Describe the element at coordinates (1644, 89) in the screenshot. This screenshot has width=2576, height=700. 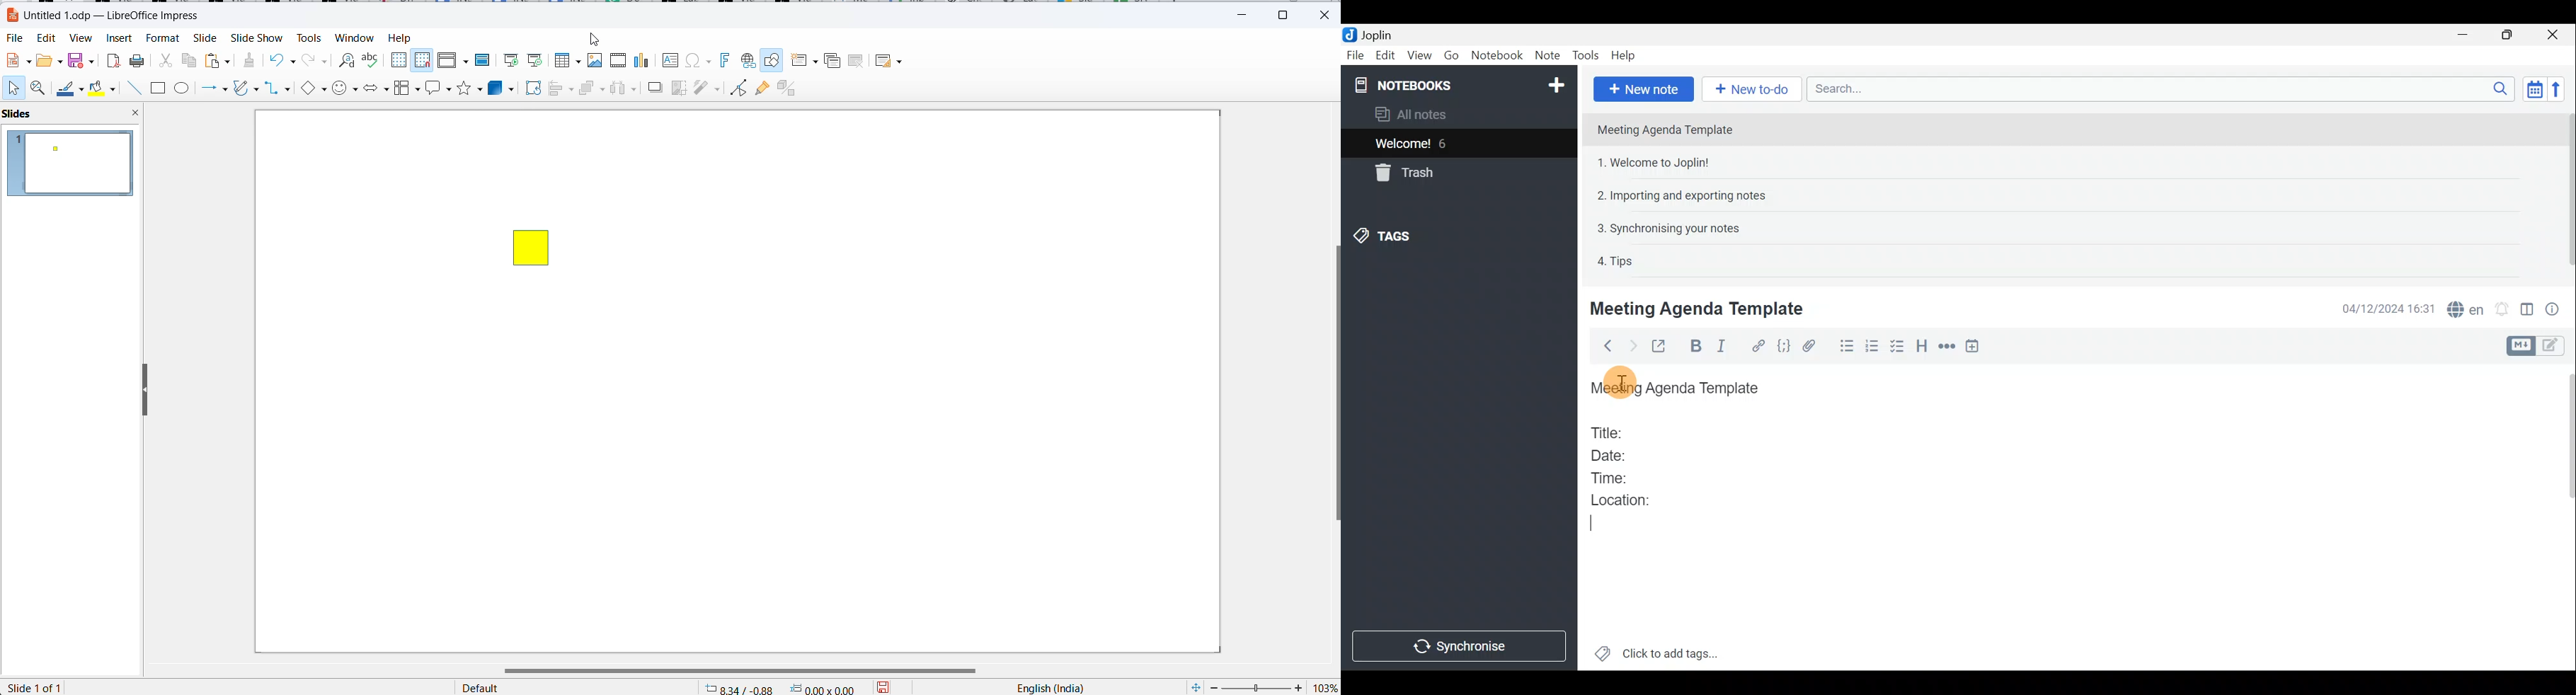
I see `New note` at that location.